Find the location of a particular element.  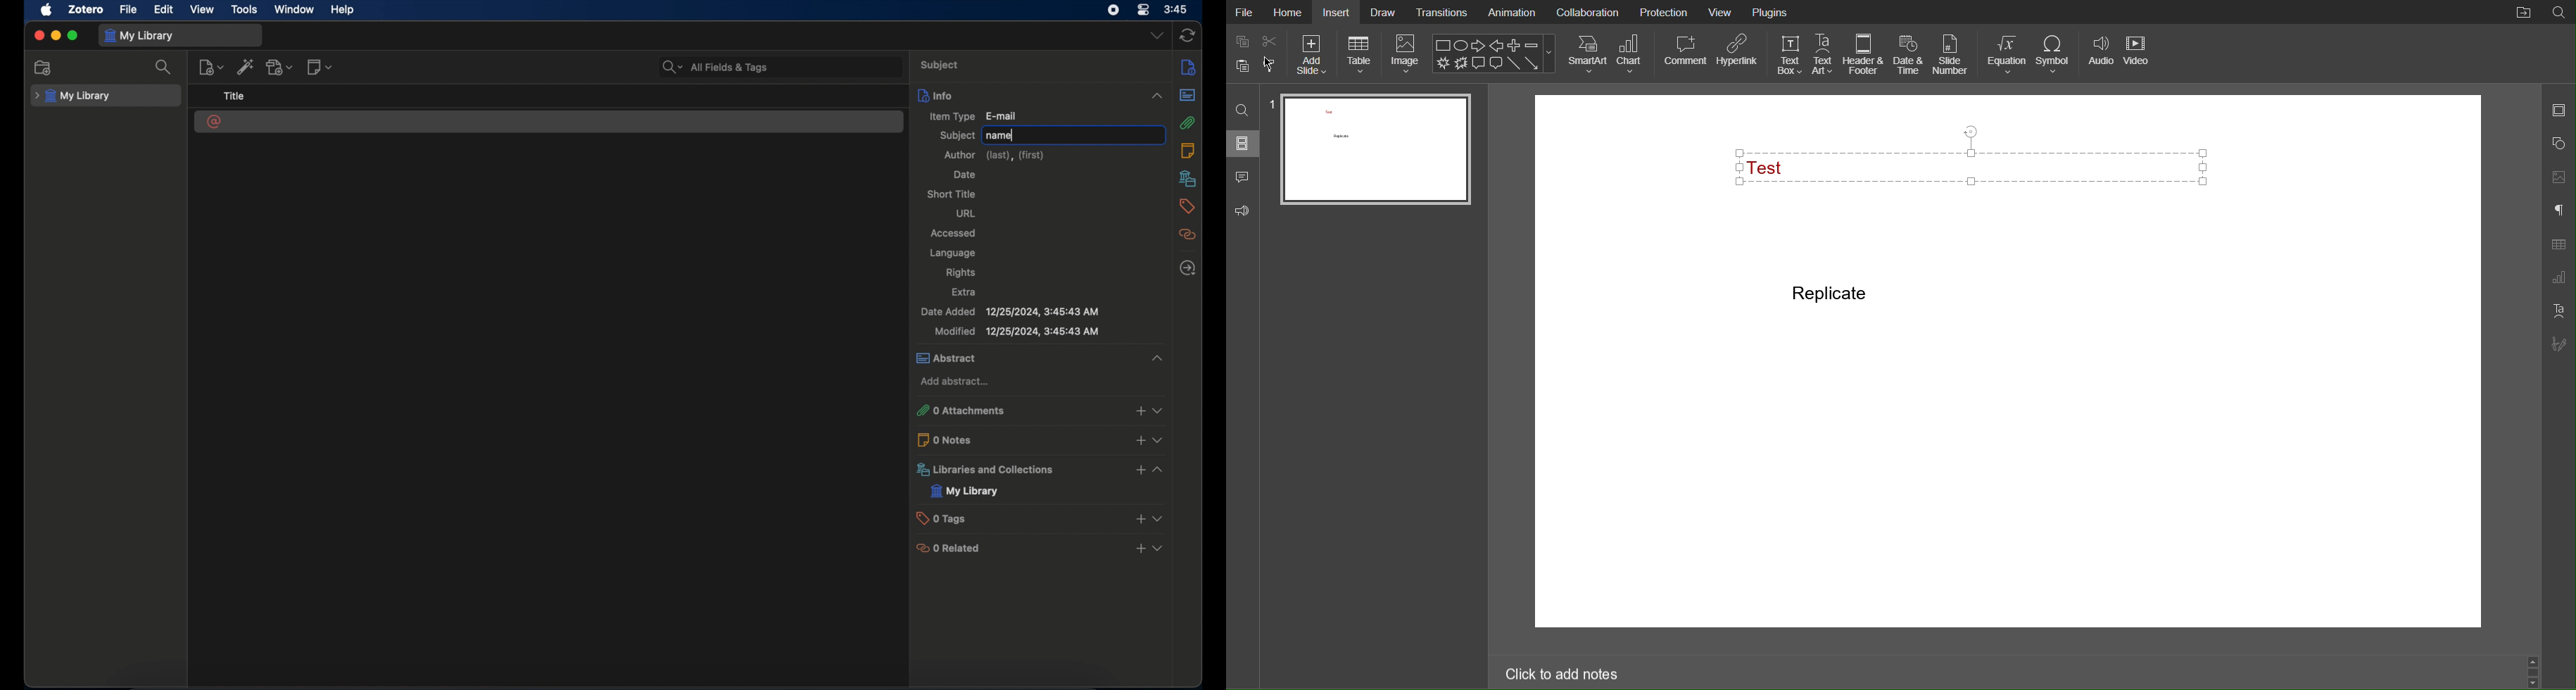

notes is located at coordinates (1188, 151).